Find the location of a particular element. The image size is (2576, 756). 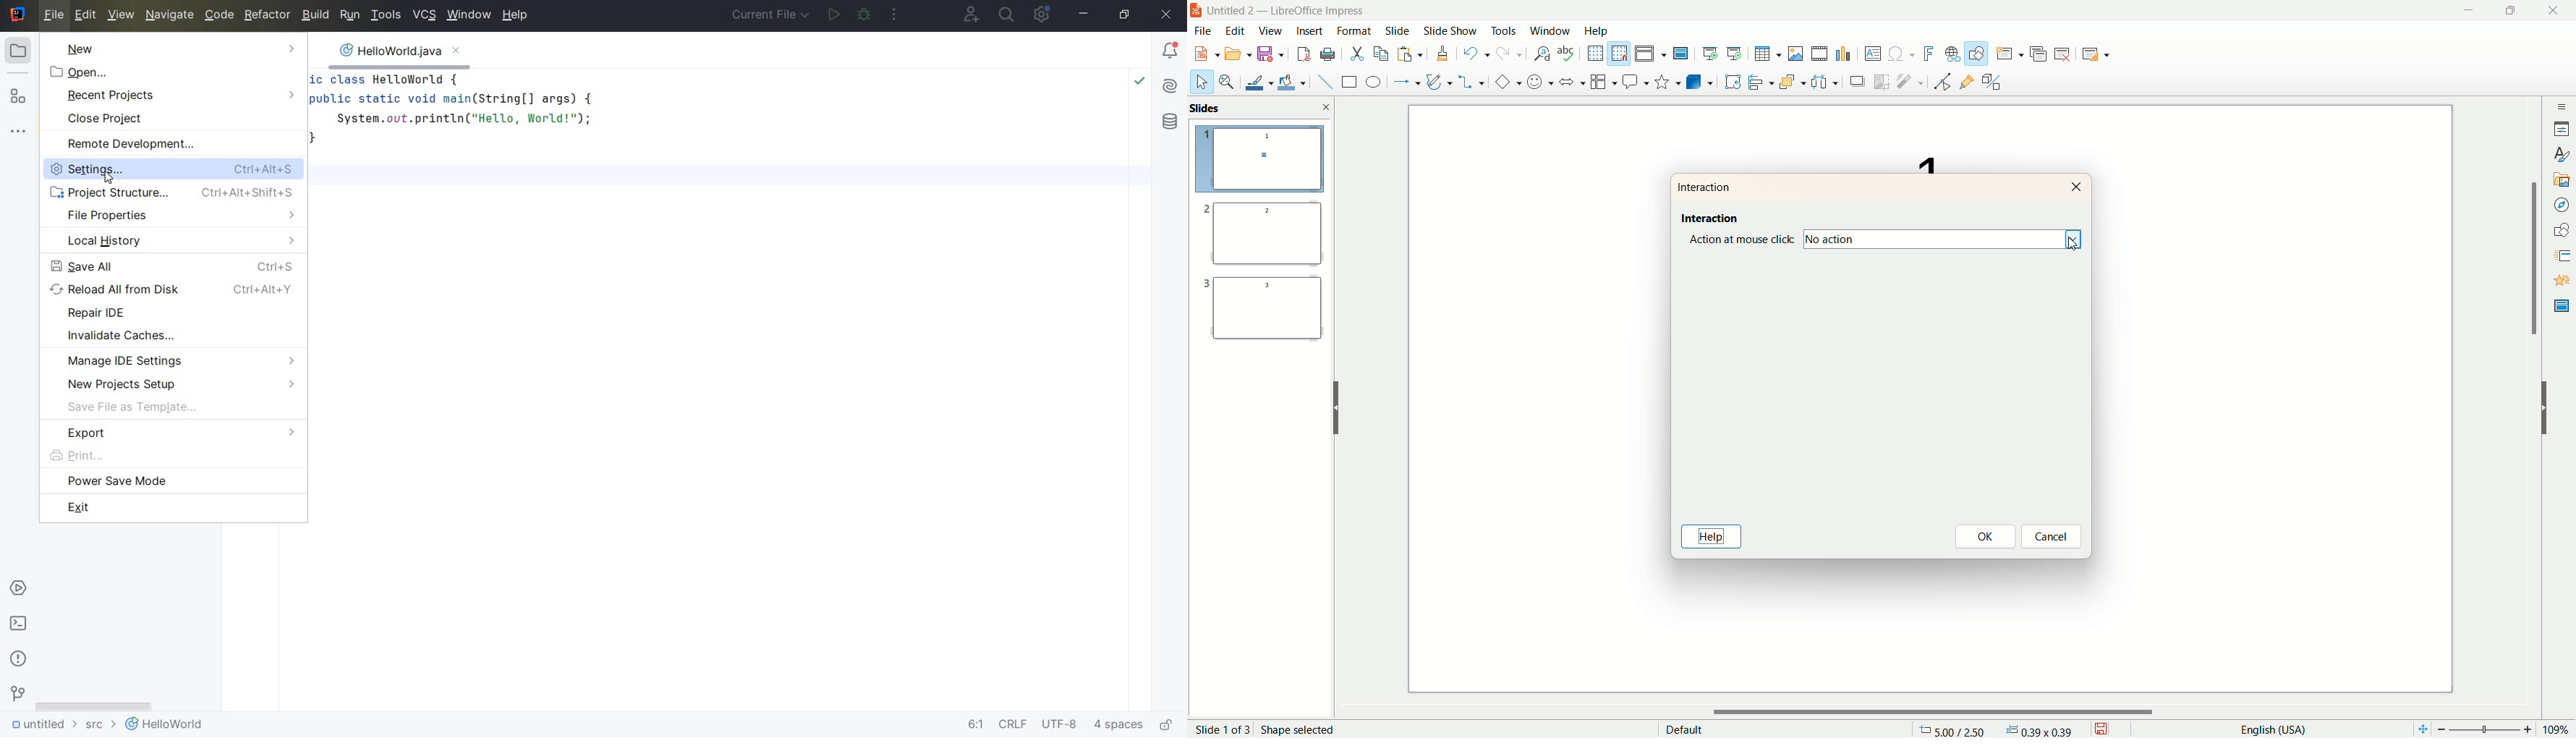

help is located at coordinates (1597, 30).